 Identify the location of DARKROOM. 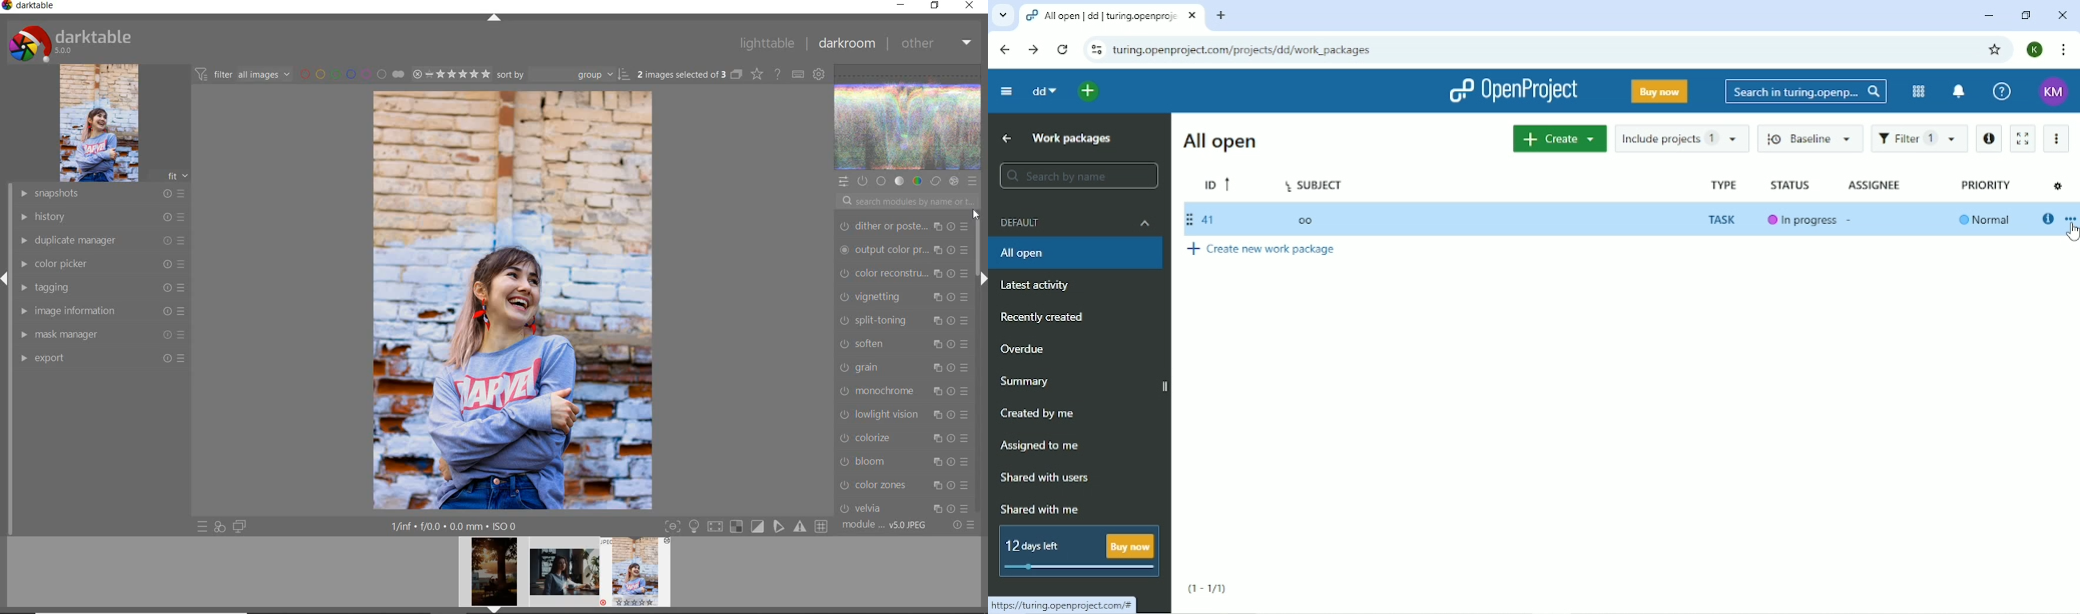
(846, 44).